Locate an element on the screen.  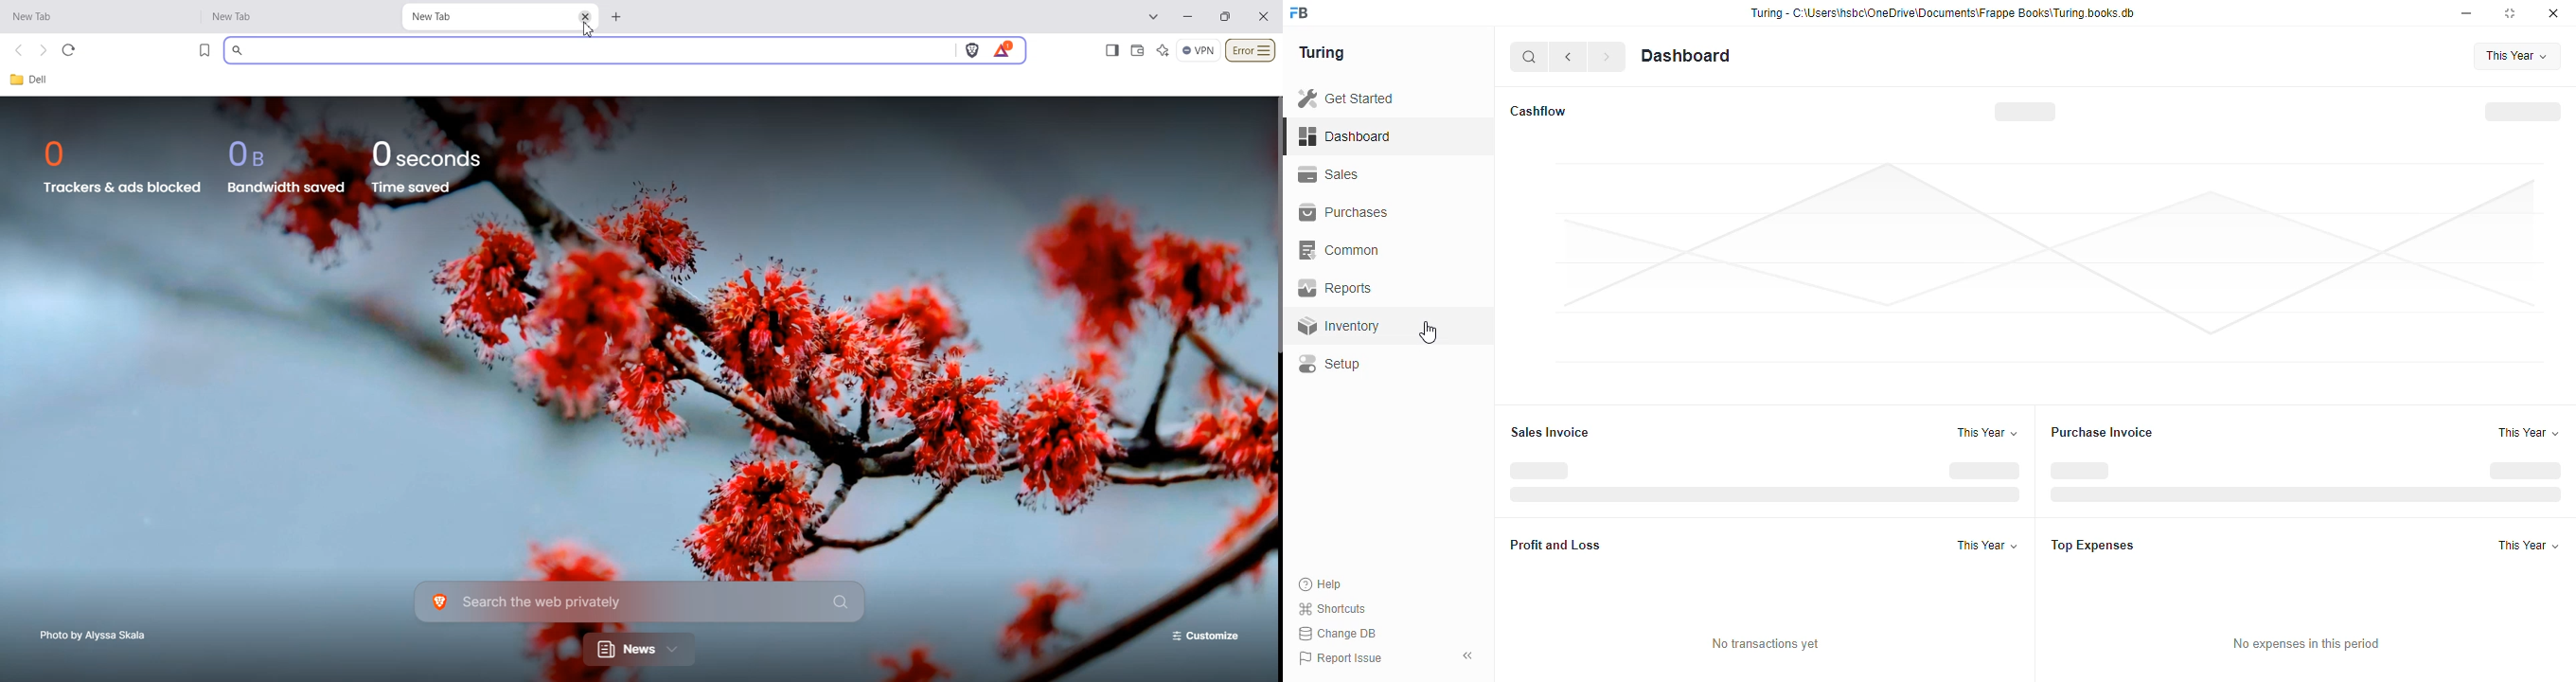
Bookmark is located at coordinates (205, 50).